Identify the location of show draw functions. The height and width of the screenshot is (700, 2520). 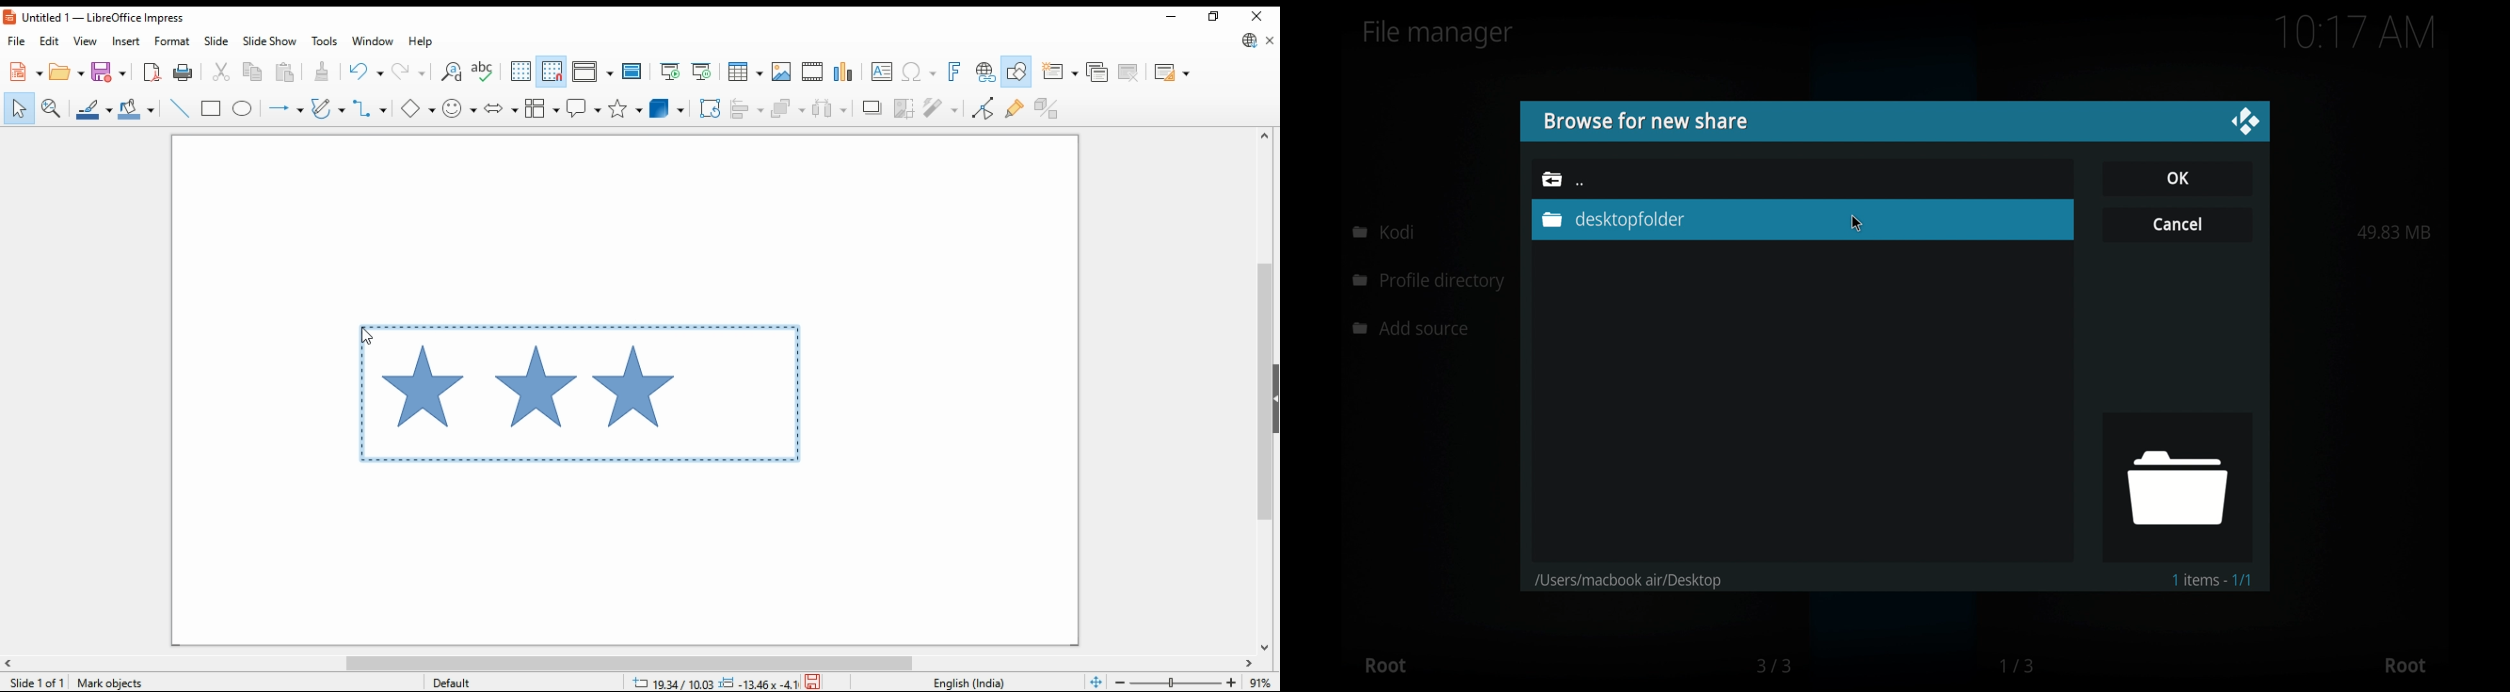
(1015, 71).